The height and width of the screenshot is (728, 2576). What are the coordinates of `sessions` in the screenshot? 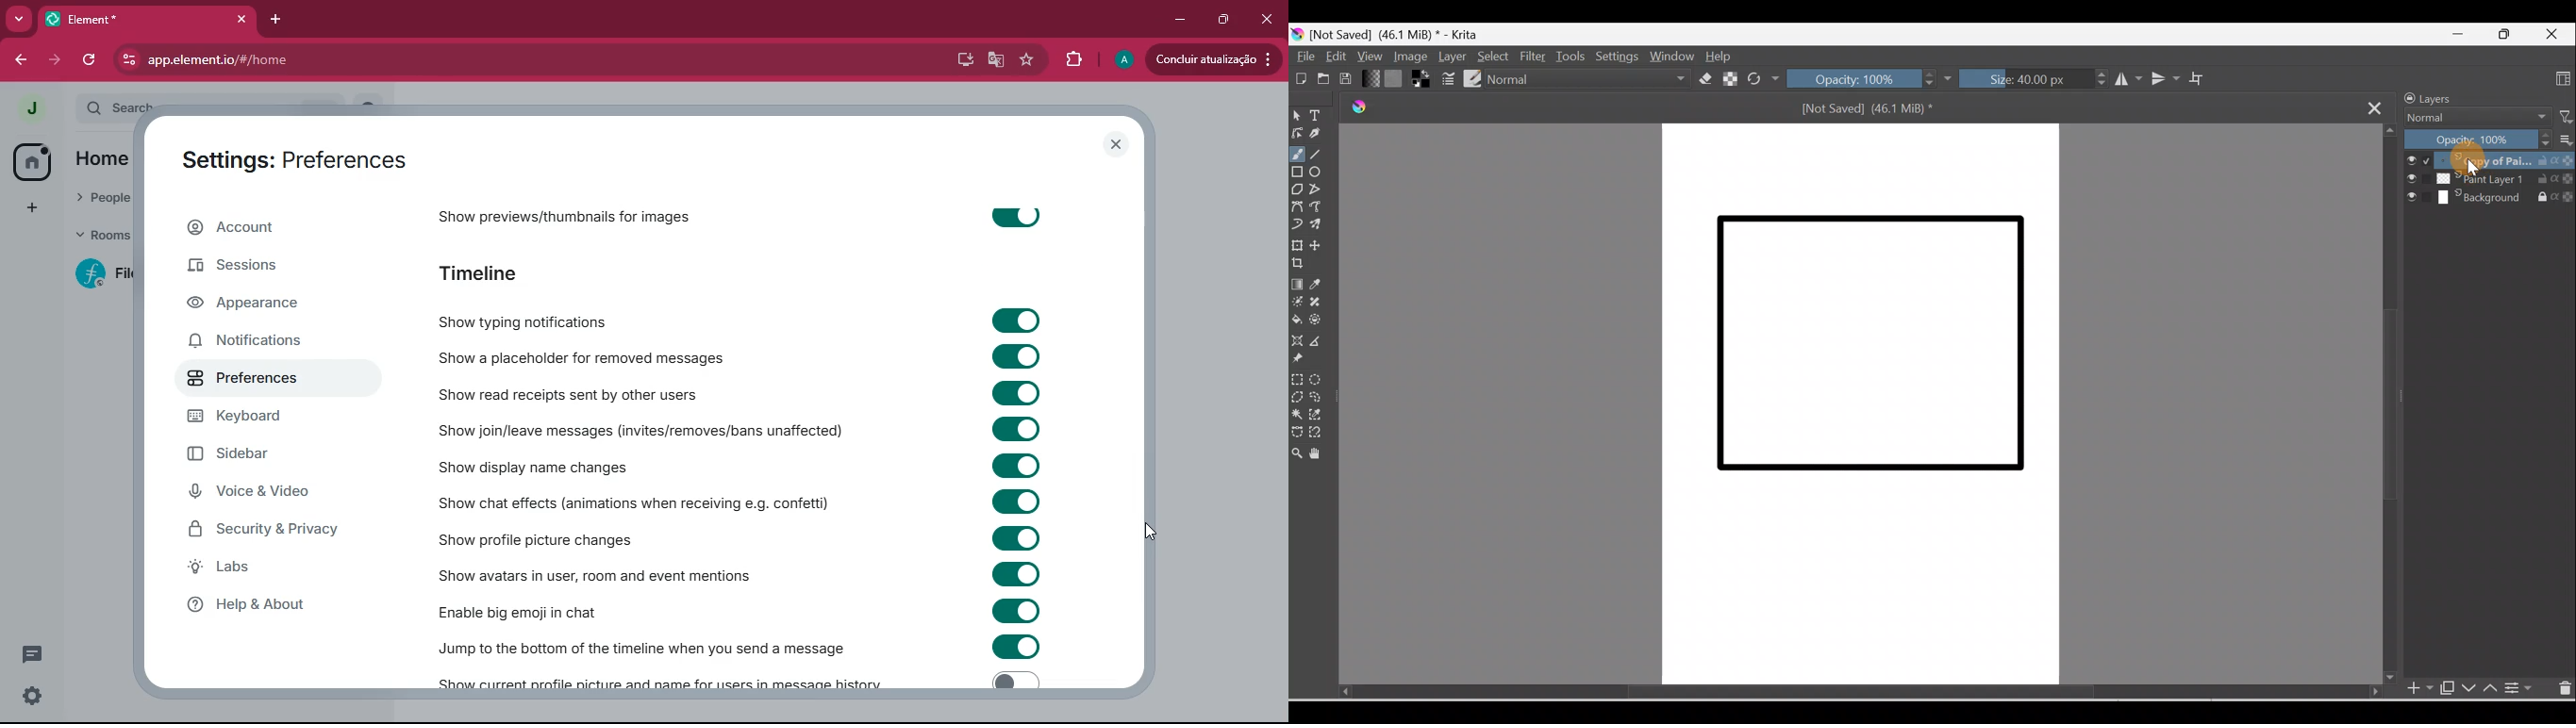 It's located at (283, 271).